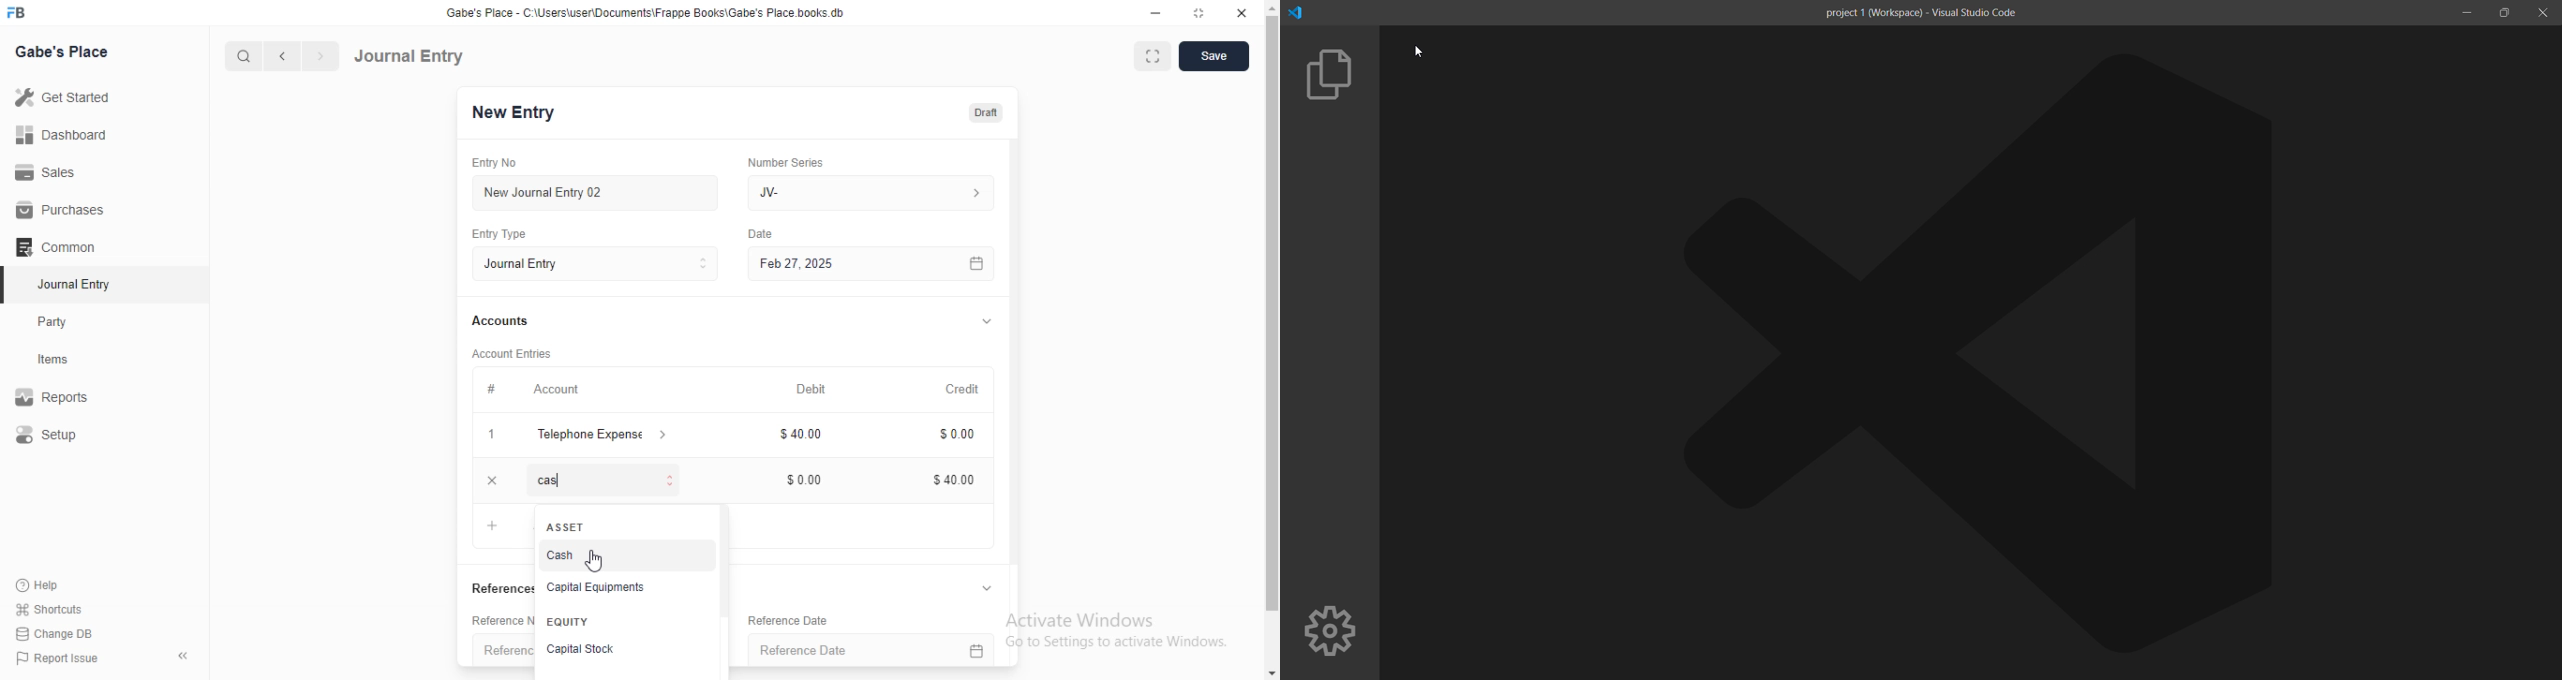 The height and width of the screenshot is (700, 2576). I want to click on 40.00, so click(803, 435).